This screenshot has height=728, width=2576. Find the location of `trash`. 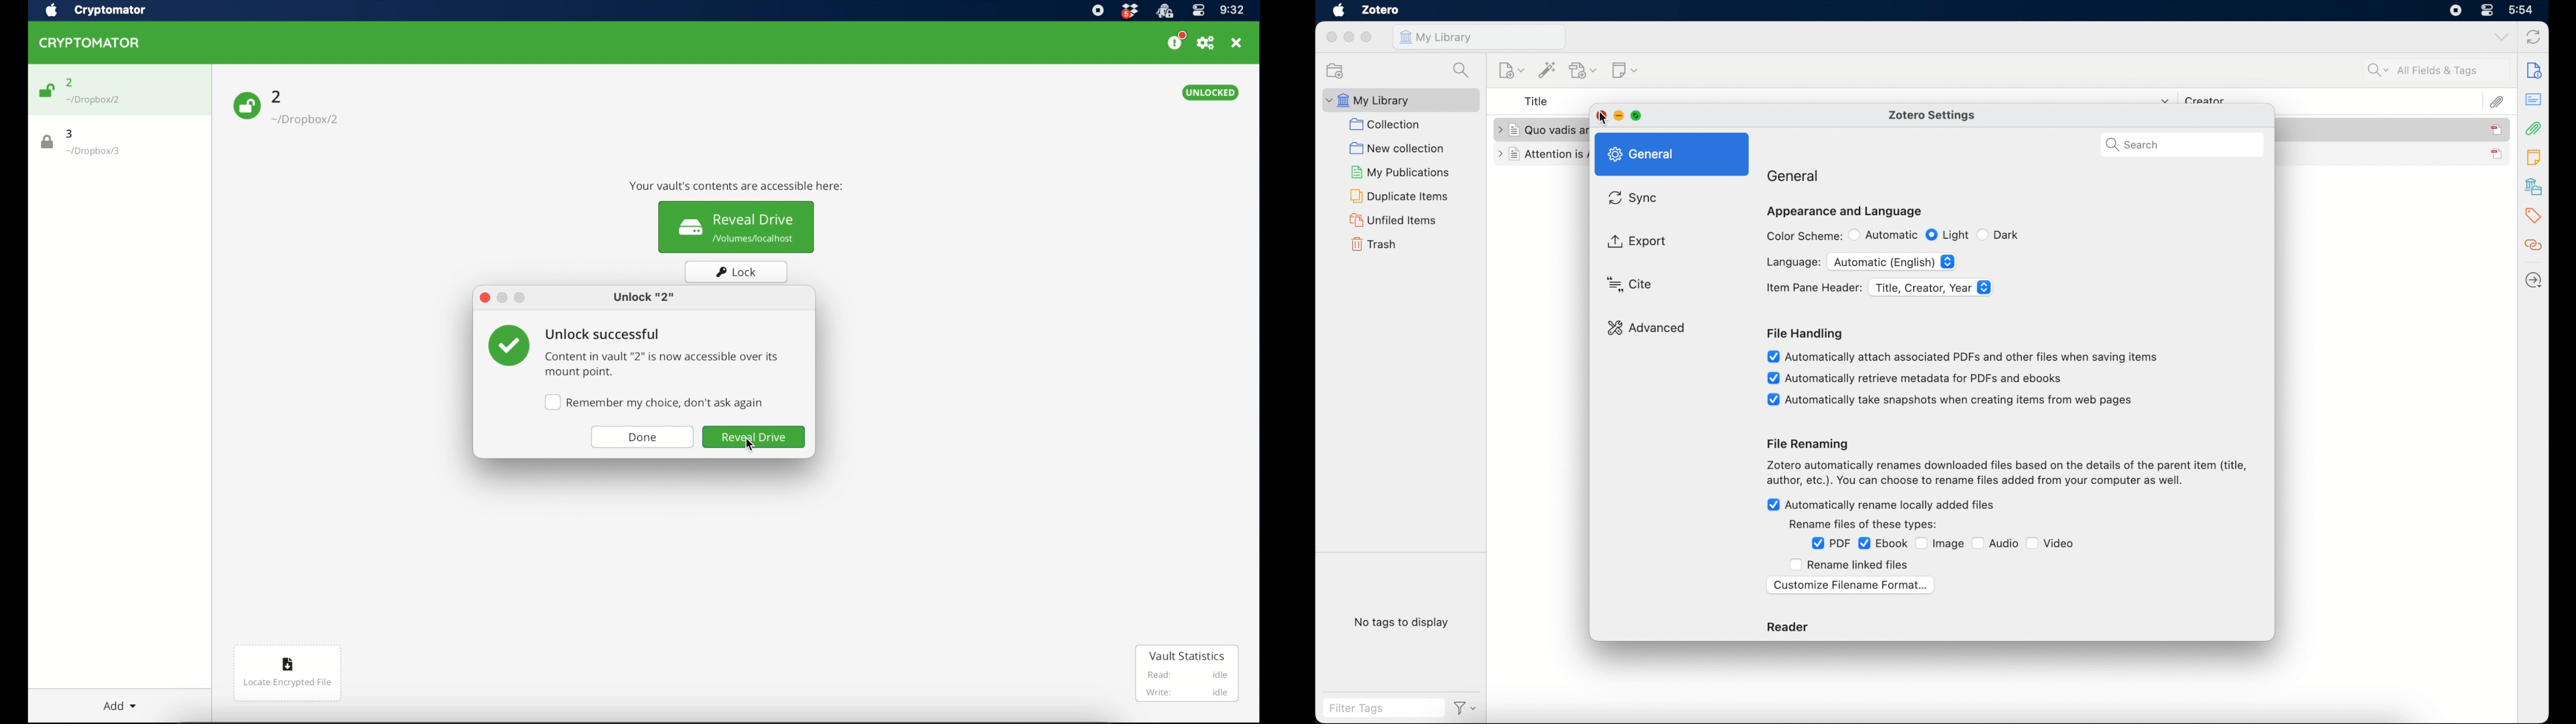

trash is located at coordinates (1374, 244).